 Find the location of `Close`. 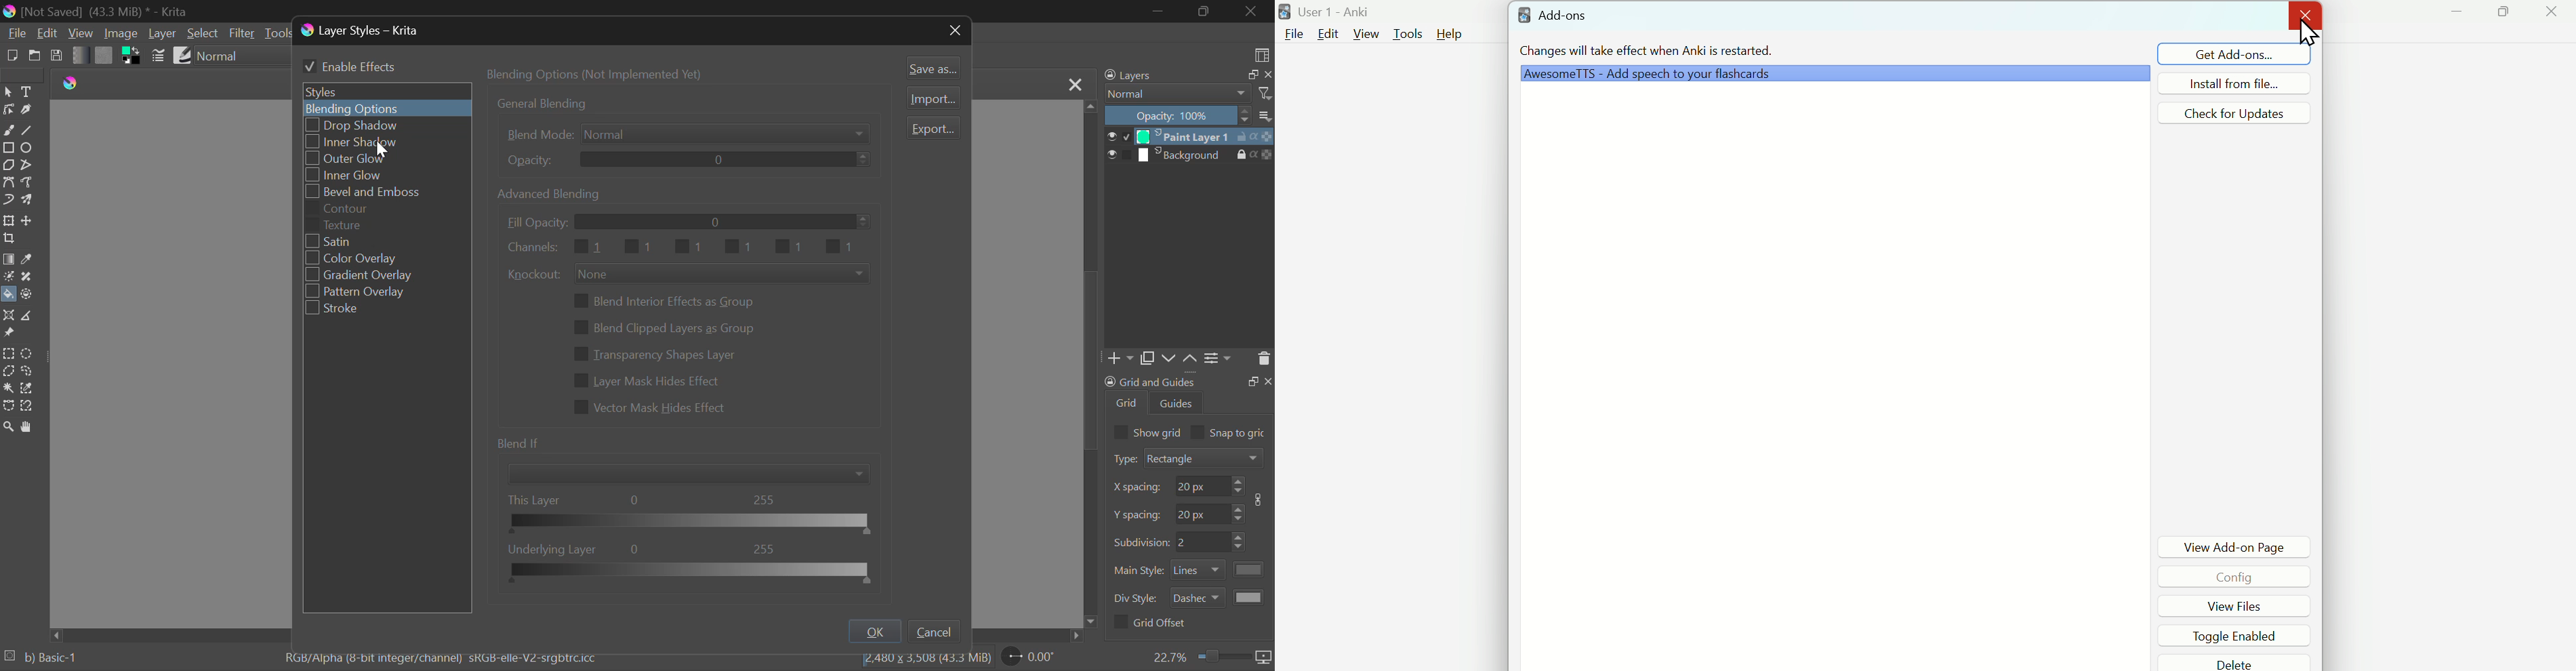

Close is located at coordinates (2550, 18).